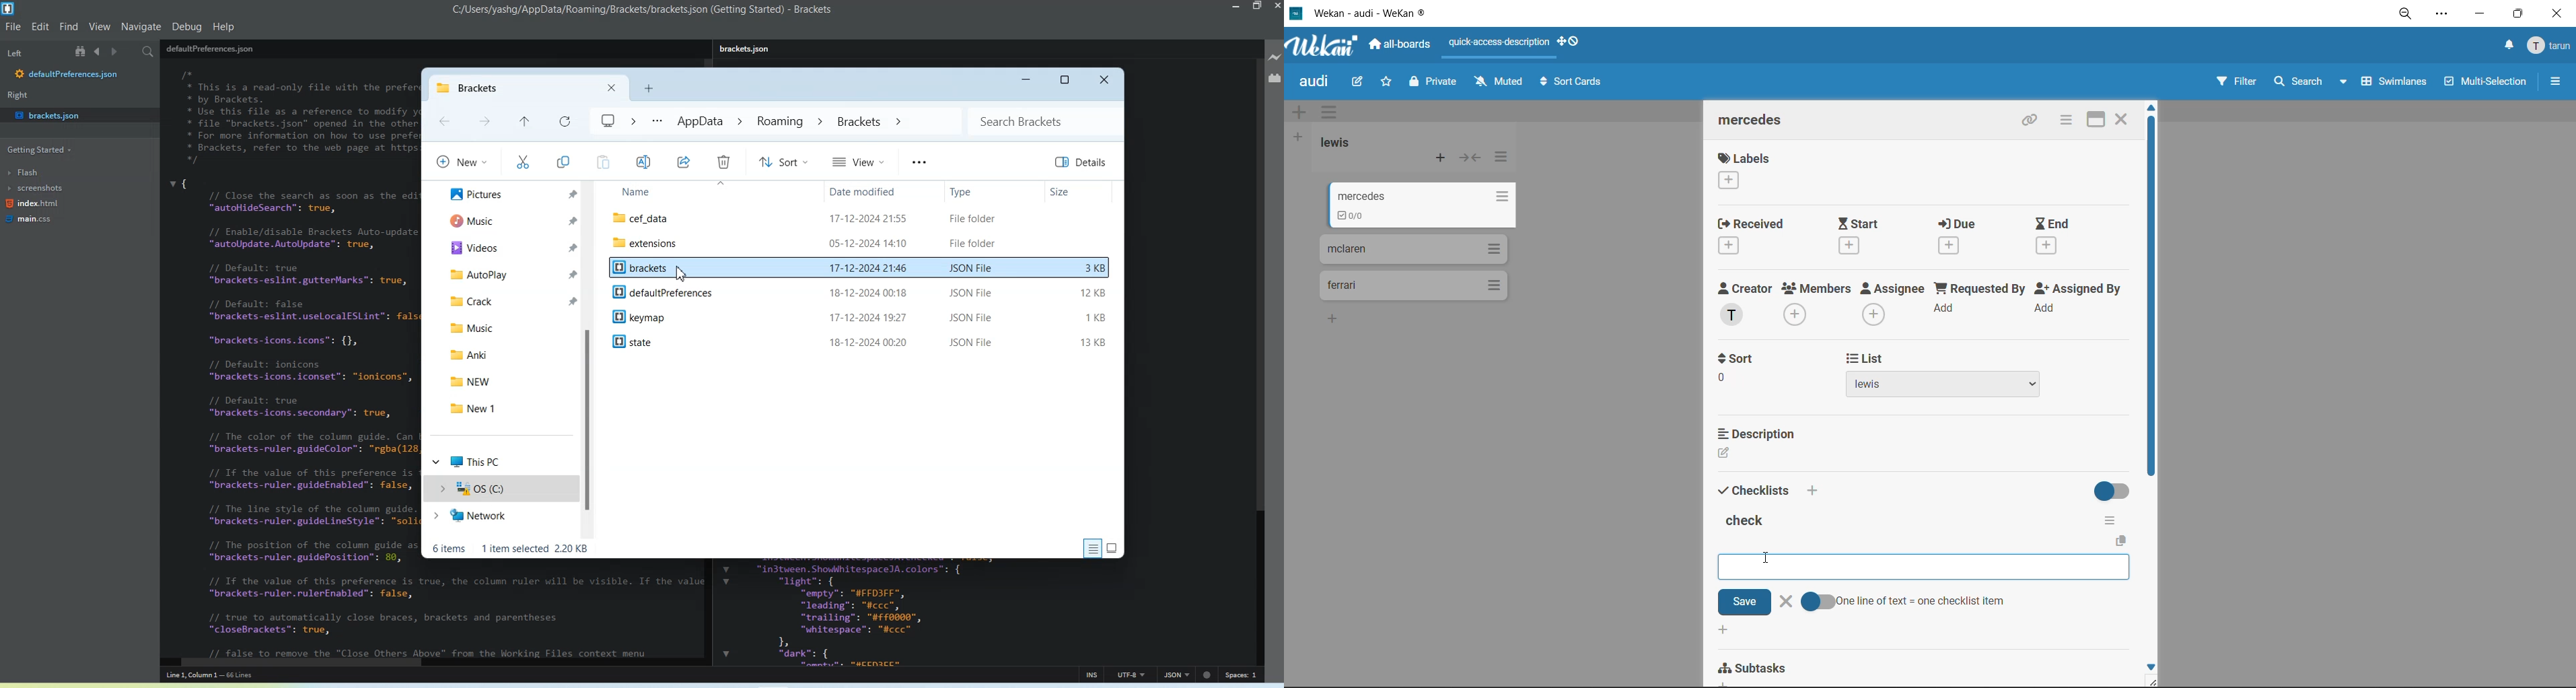 The width and height of the screenshot is (2576, 700). Describe the element at coordinates (1787, 600) in the screenshot. I see `delete` at that location.